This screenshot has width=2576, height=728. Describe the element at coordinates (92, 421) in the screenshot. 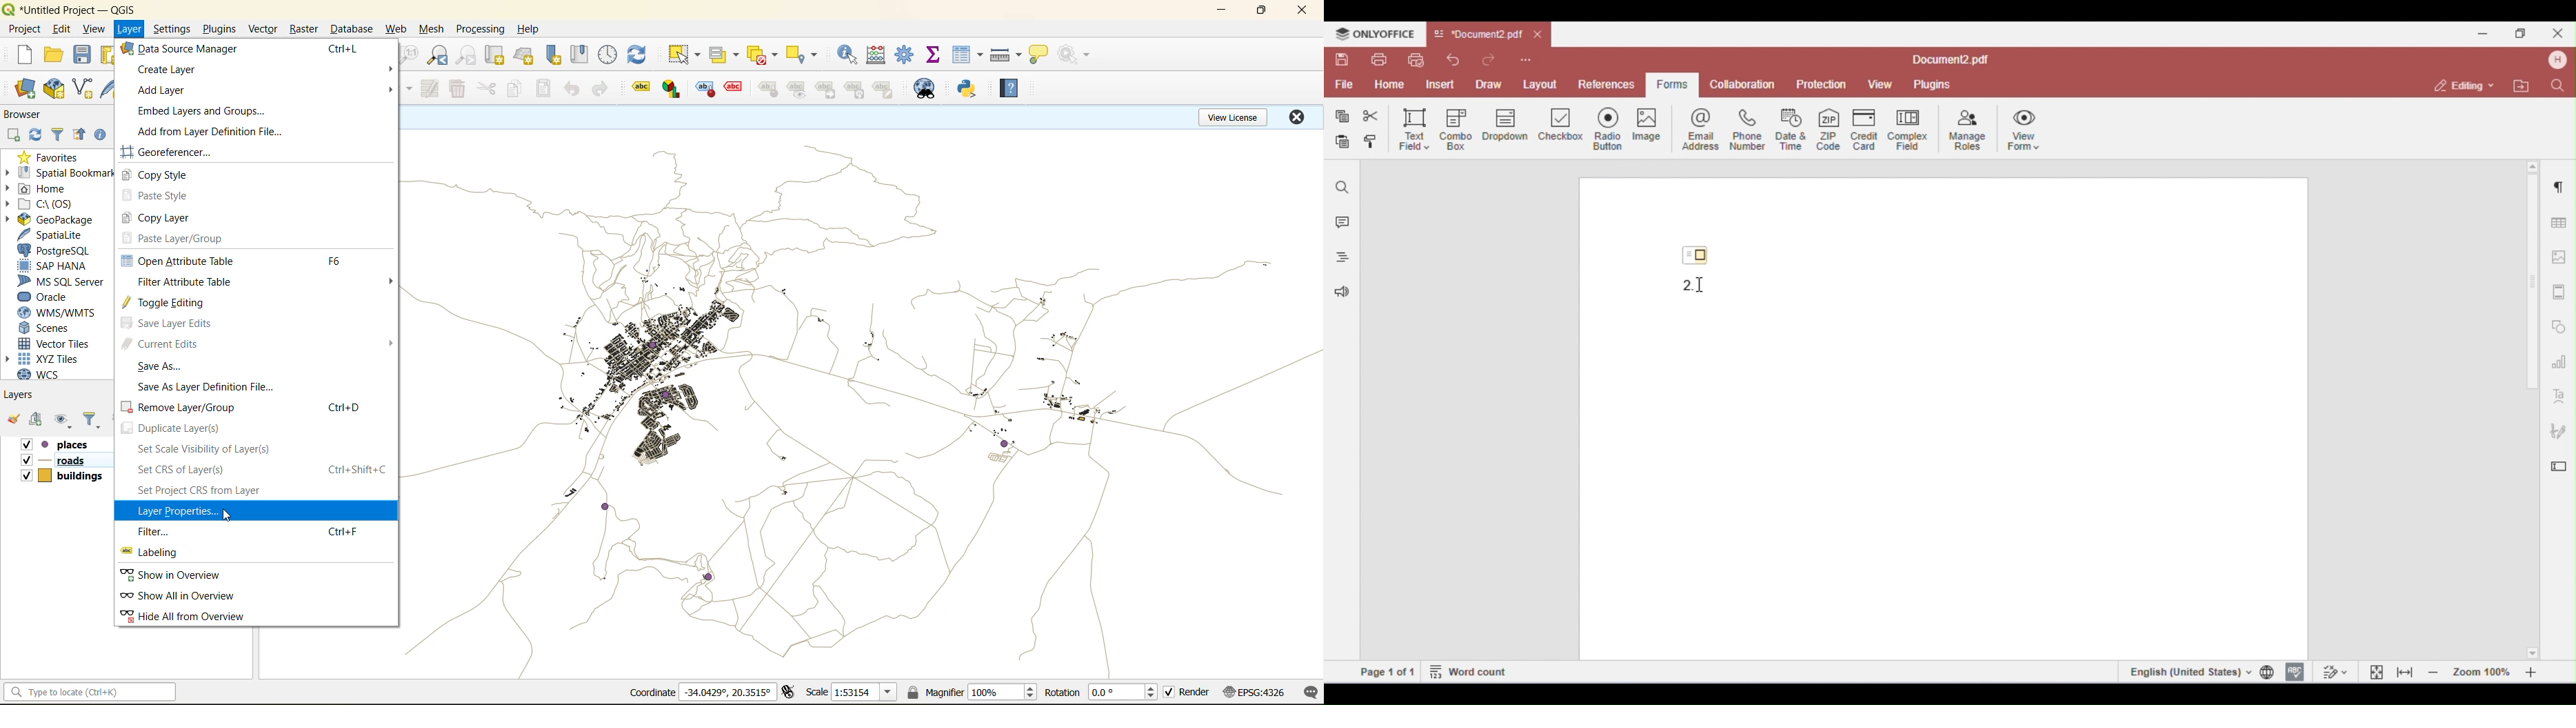

I see `filter` at that location.